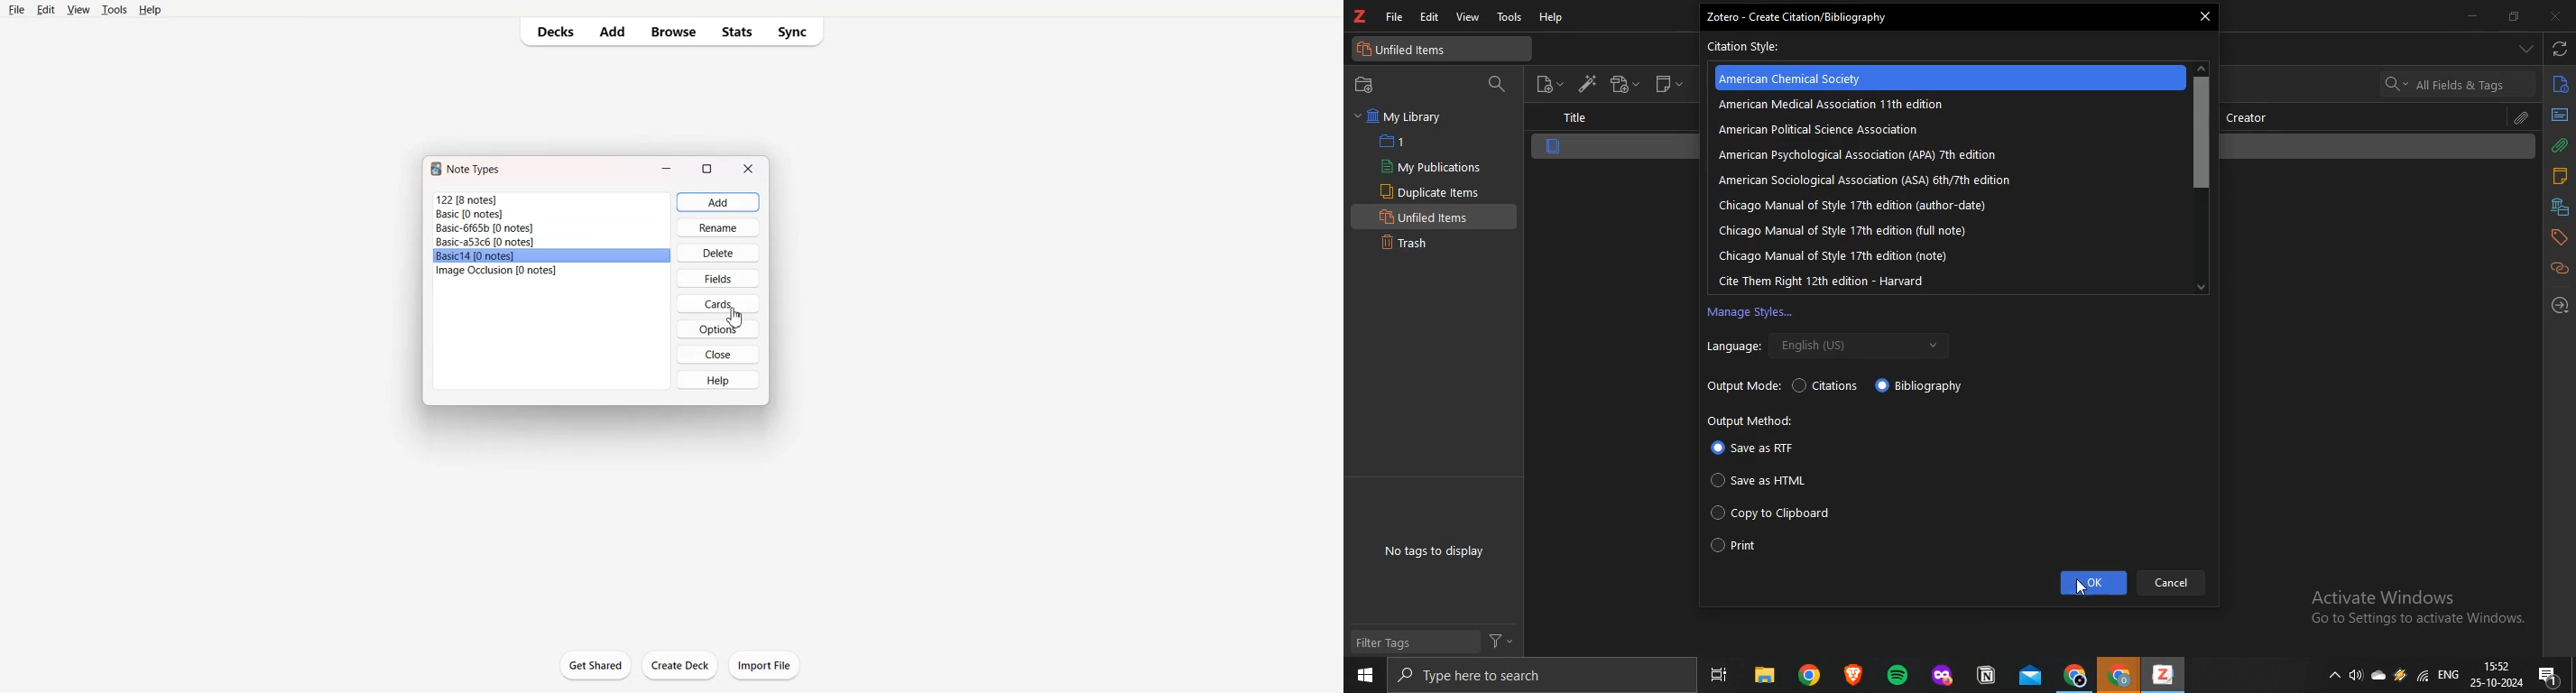 Image resolution: width=2576 pixels, height=700 pixels. Describe the element at coordinates (1755, 449) in the screenshot. I see `Save as RTF` at that location.